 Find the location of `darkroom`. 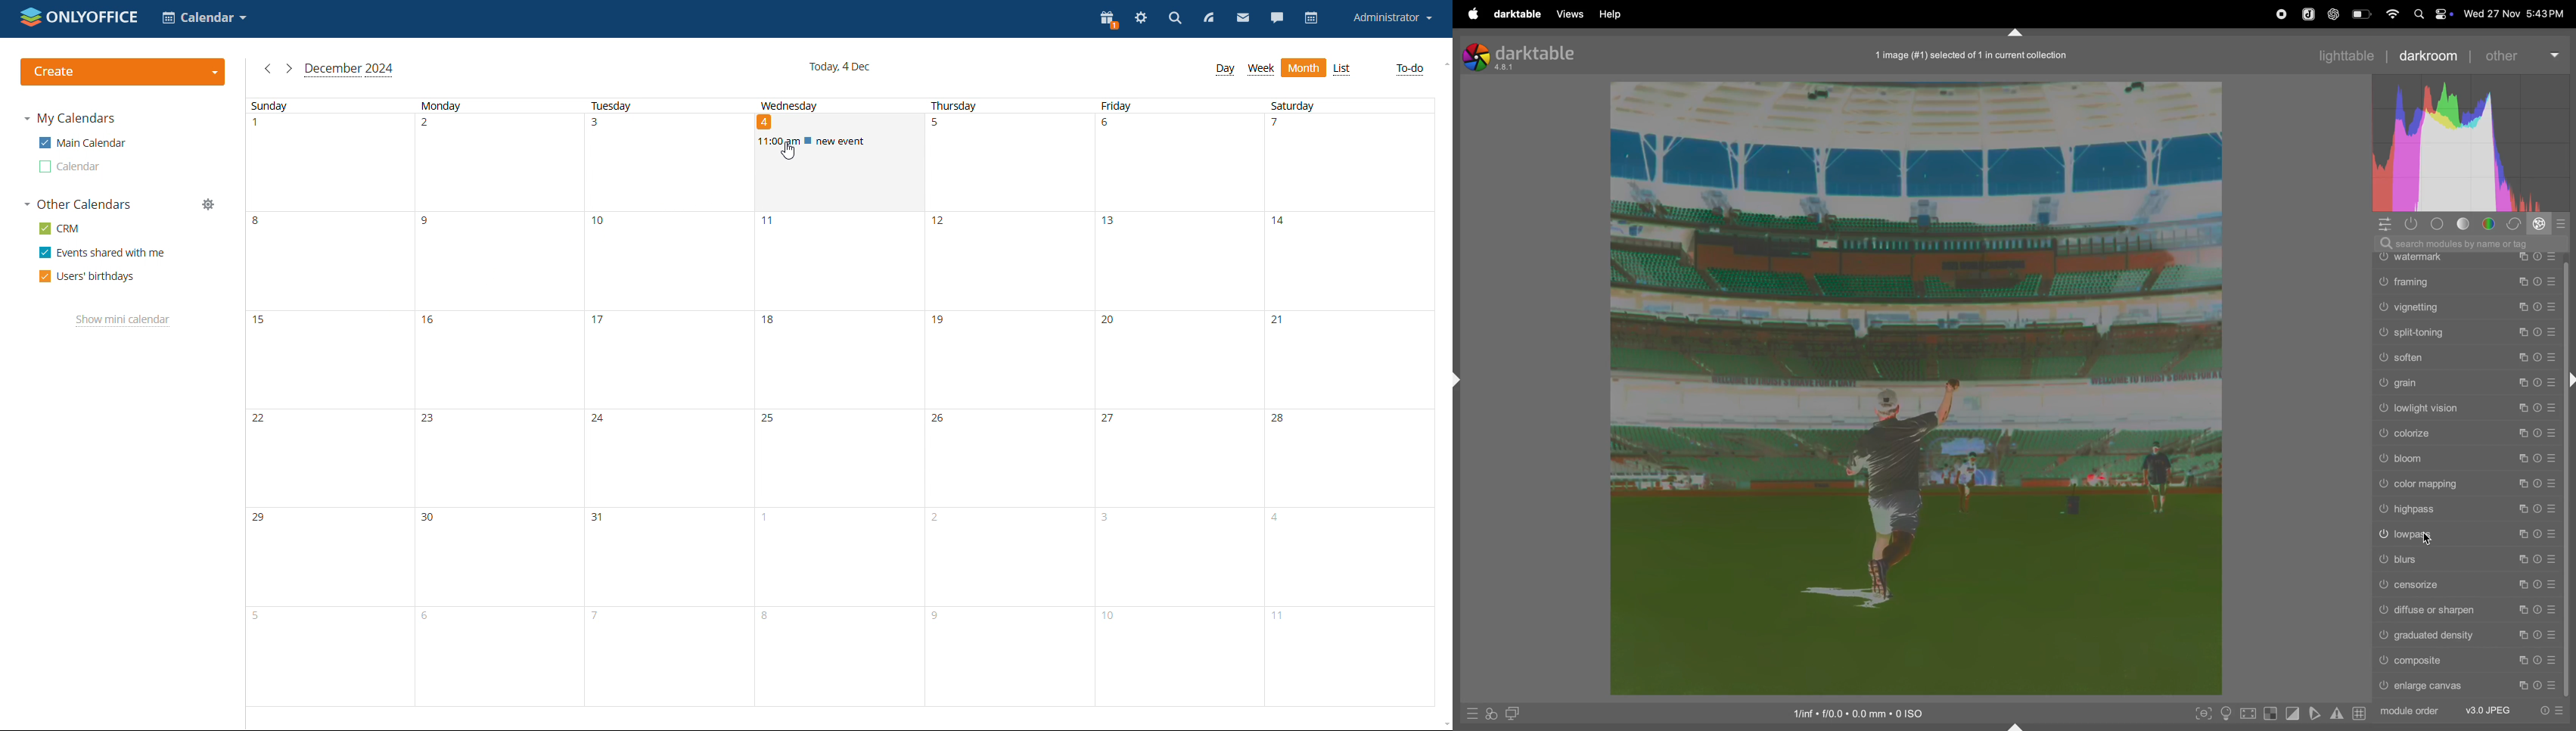

darkroom is located at coordinates (2427, 55).